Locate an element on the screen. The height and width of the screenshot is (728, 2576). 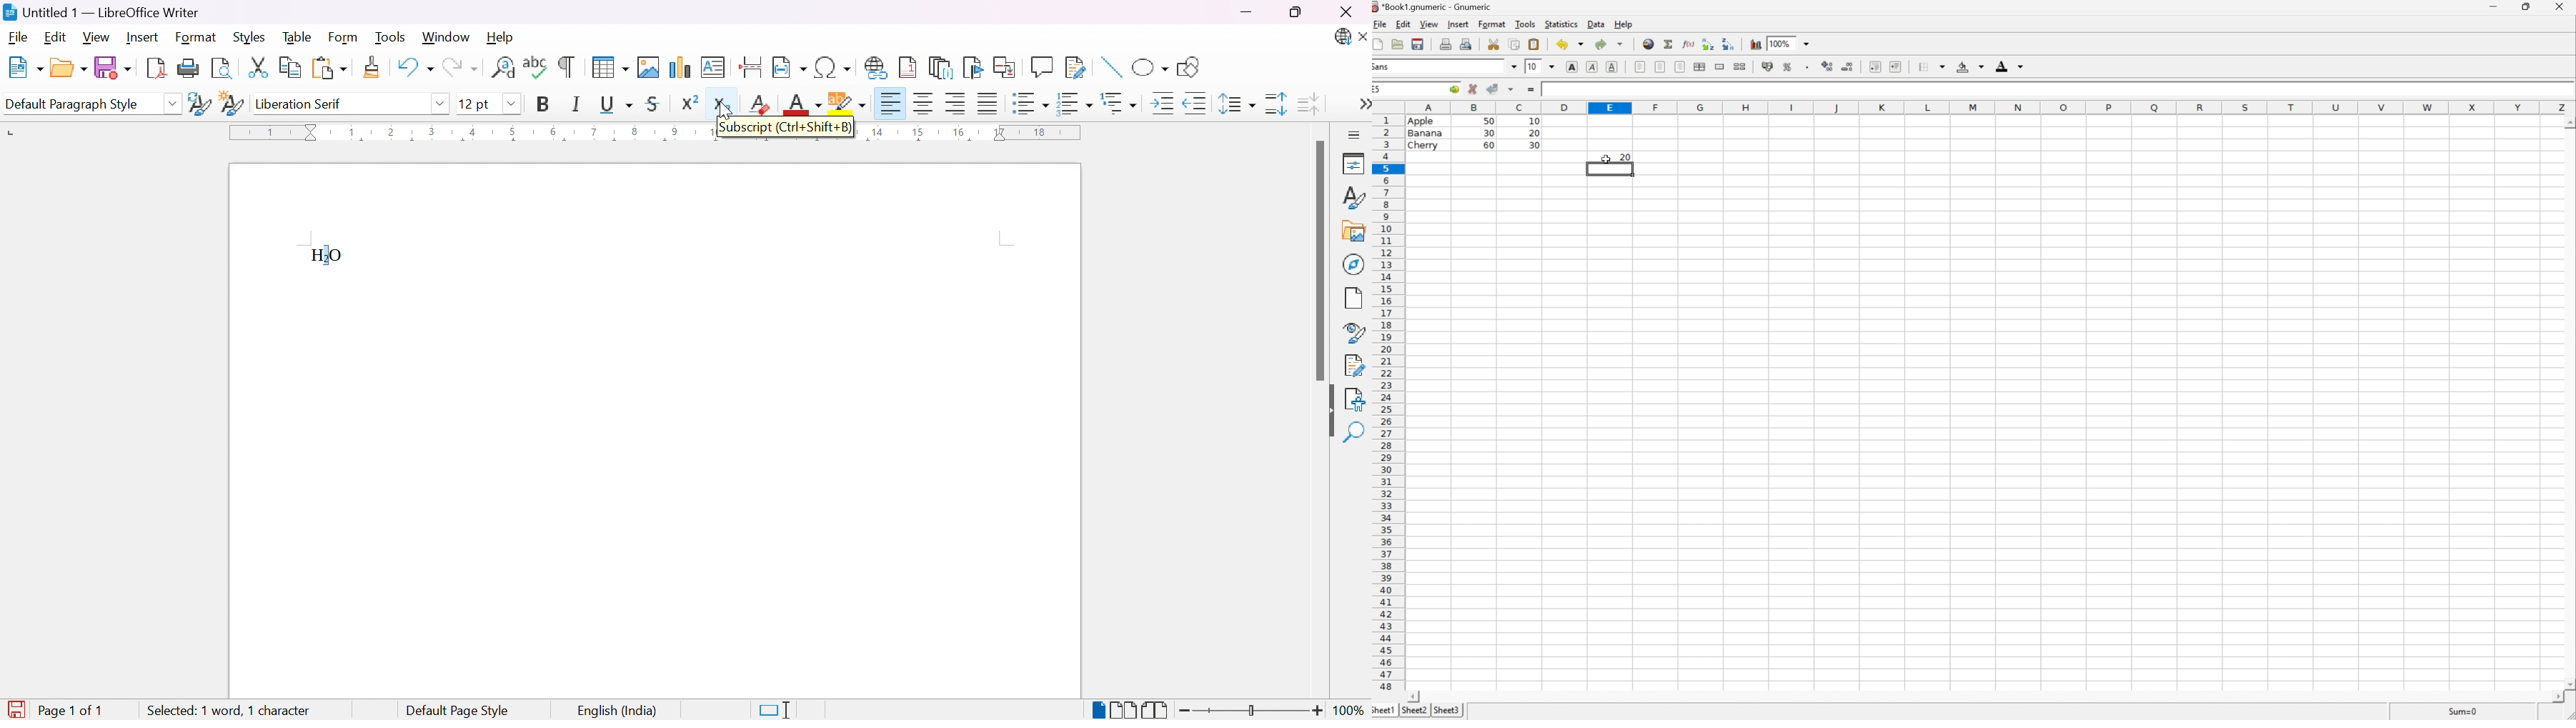
scroll right is located at coordinates (2556, 697).